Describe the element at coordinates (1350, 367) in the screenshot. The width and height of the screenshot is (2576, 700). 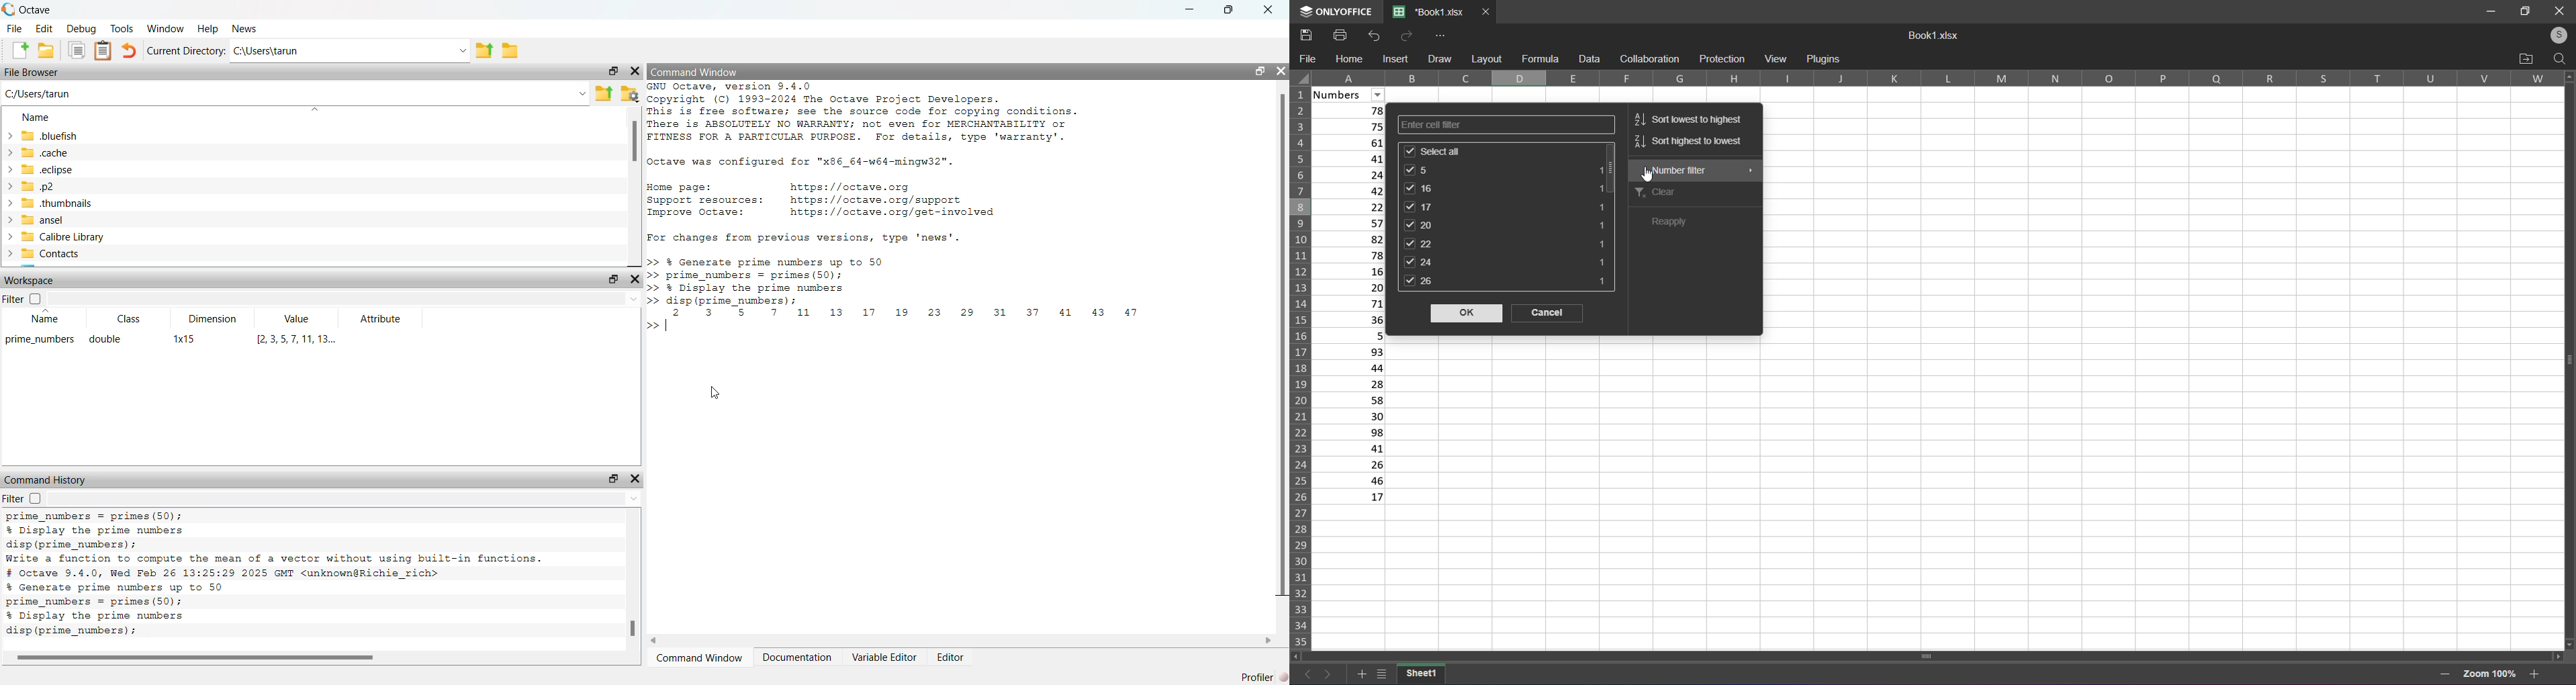
I see `44` at that location.